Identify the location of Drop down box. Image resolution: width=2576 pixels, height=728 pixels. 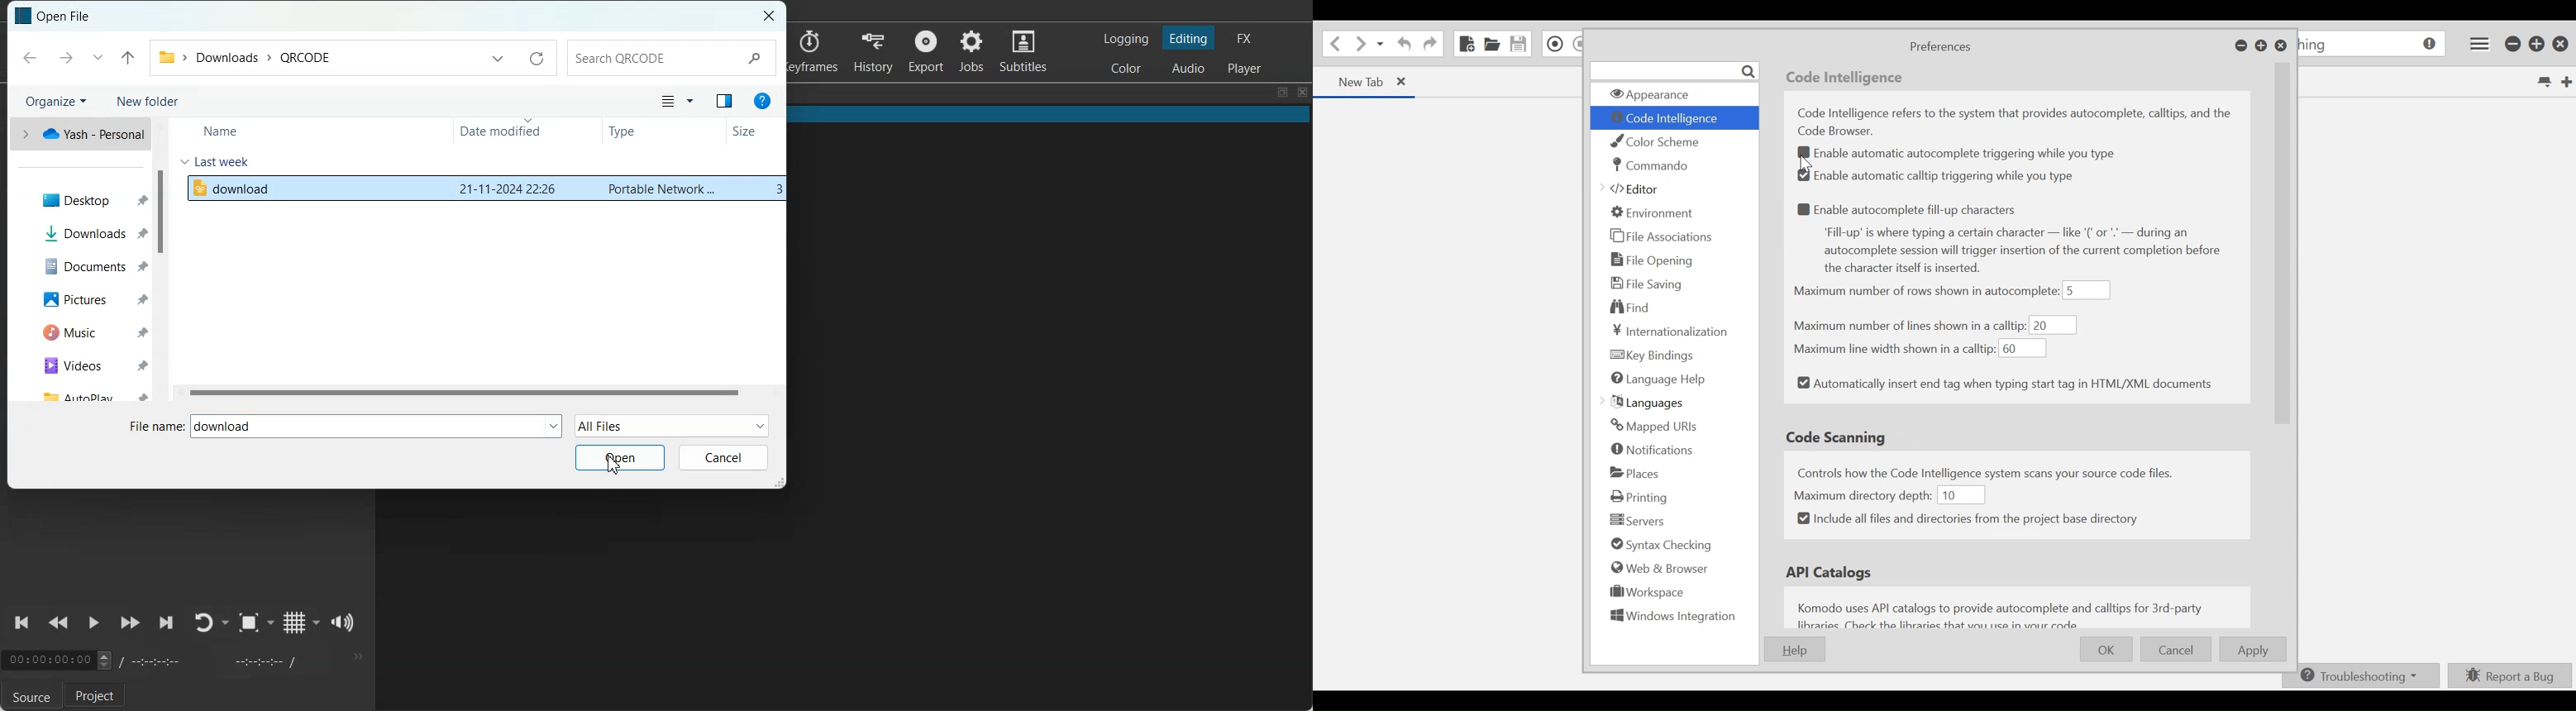
(227, 623).